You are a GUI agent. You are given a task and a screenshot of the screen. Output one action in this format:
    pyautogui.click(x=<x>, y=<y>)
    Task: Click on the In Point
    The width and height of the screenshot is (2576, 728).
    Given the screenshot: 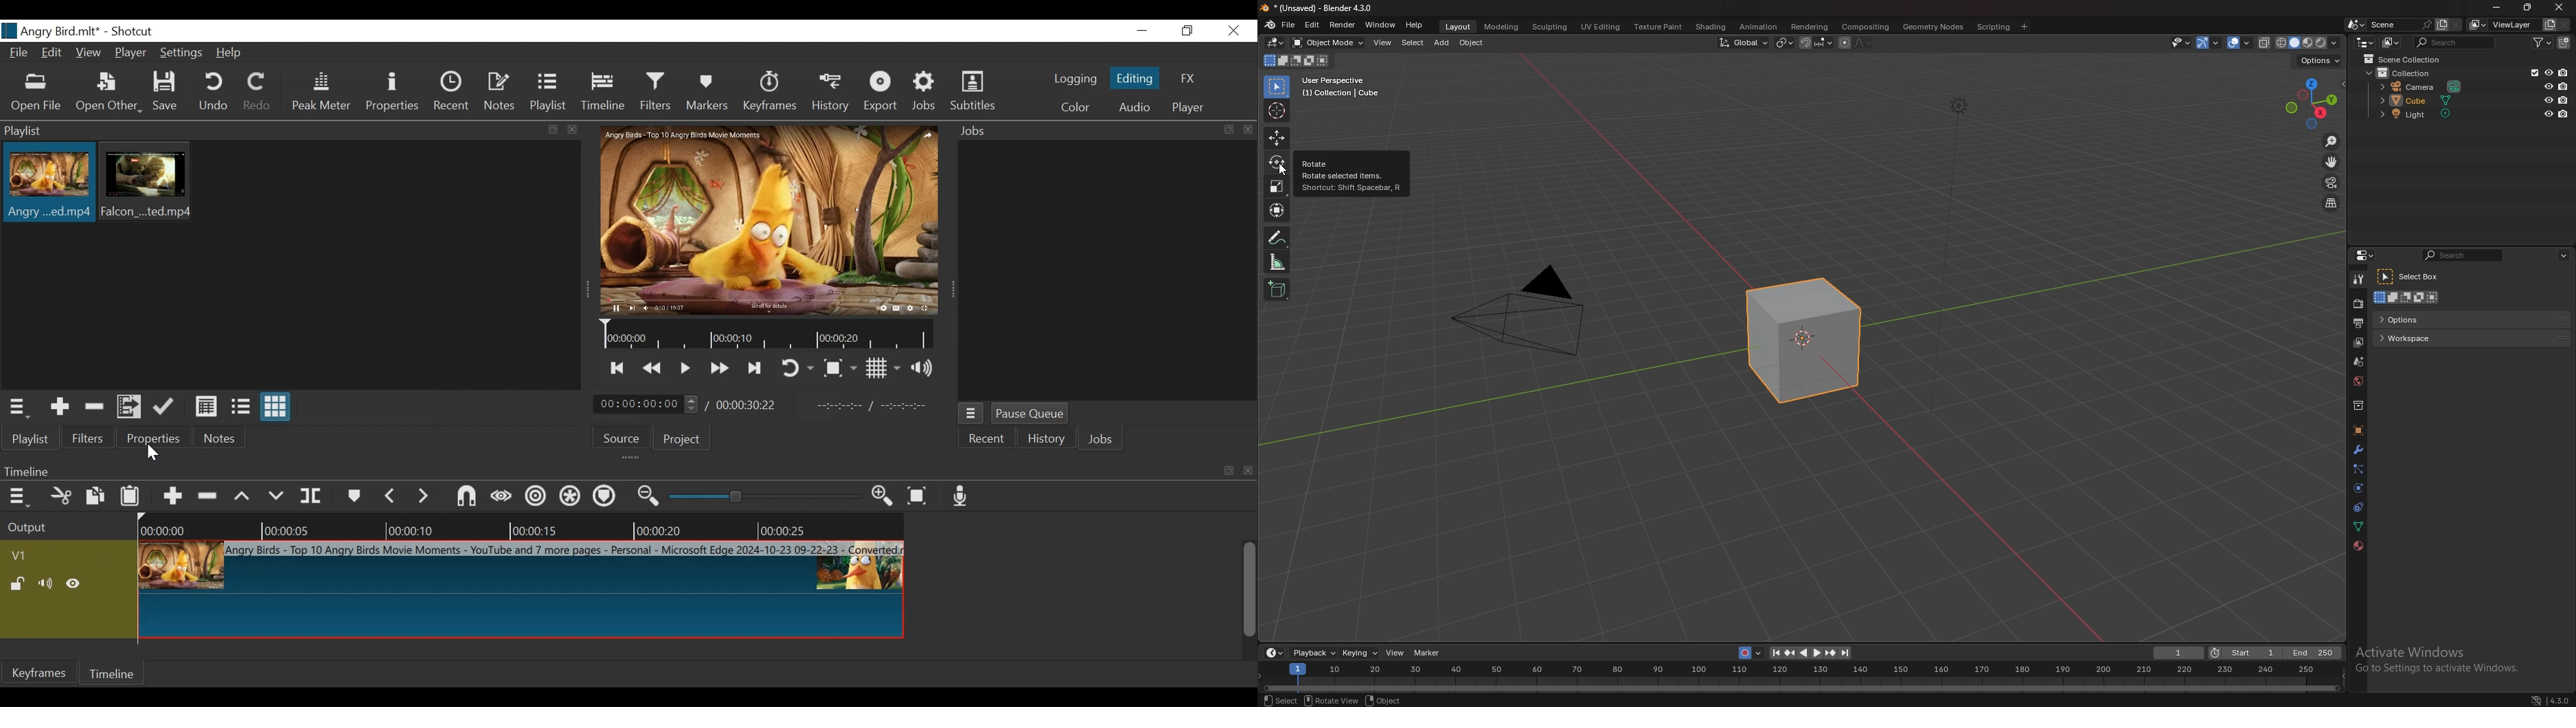 What is the action you would take?
    pyautogui.click(x=874, y=407)
    